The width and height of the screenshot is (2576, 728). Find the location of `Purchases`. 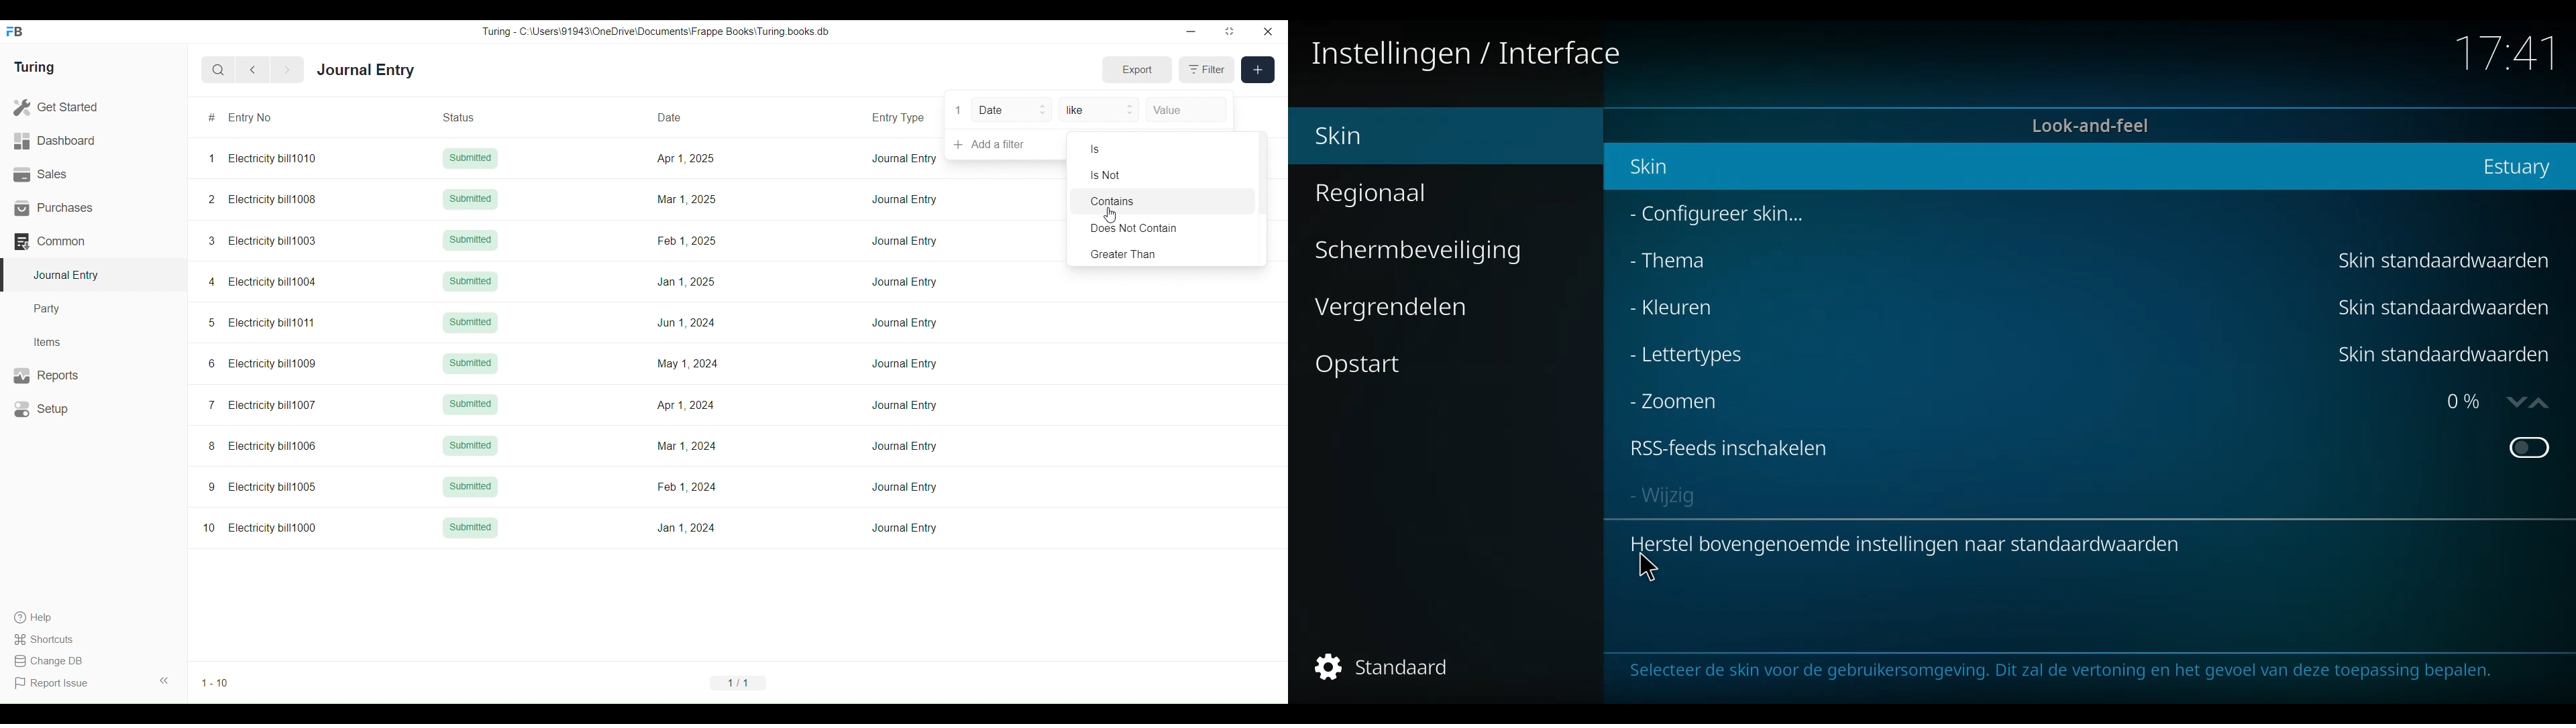

Purchases is located at coordinates (93, 208).